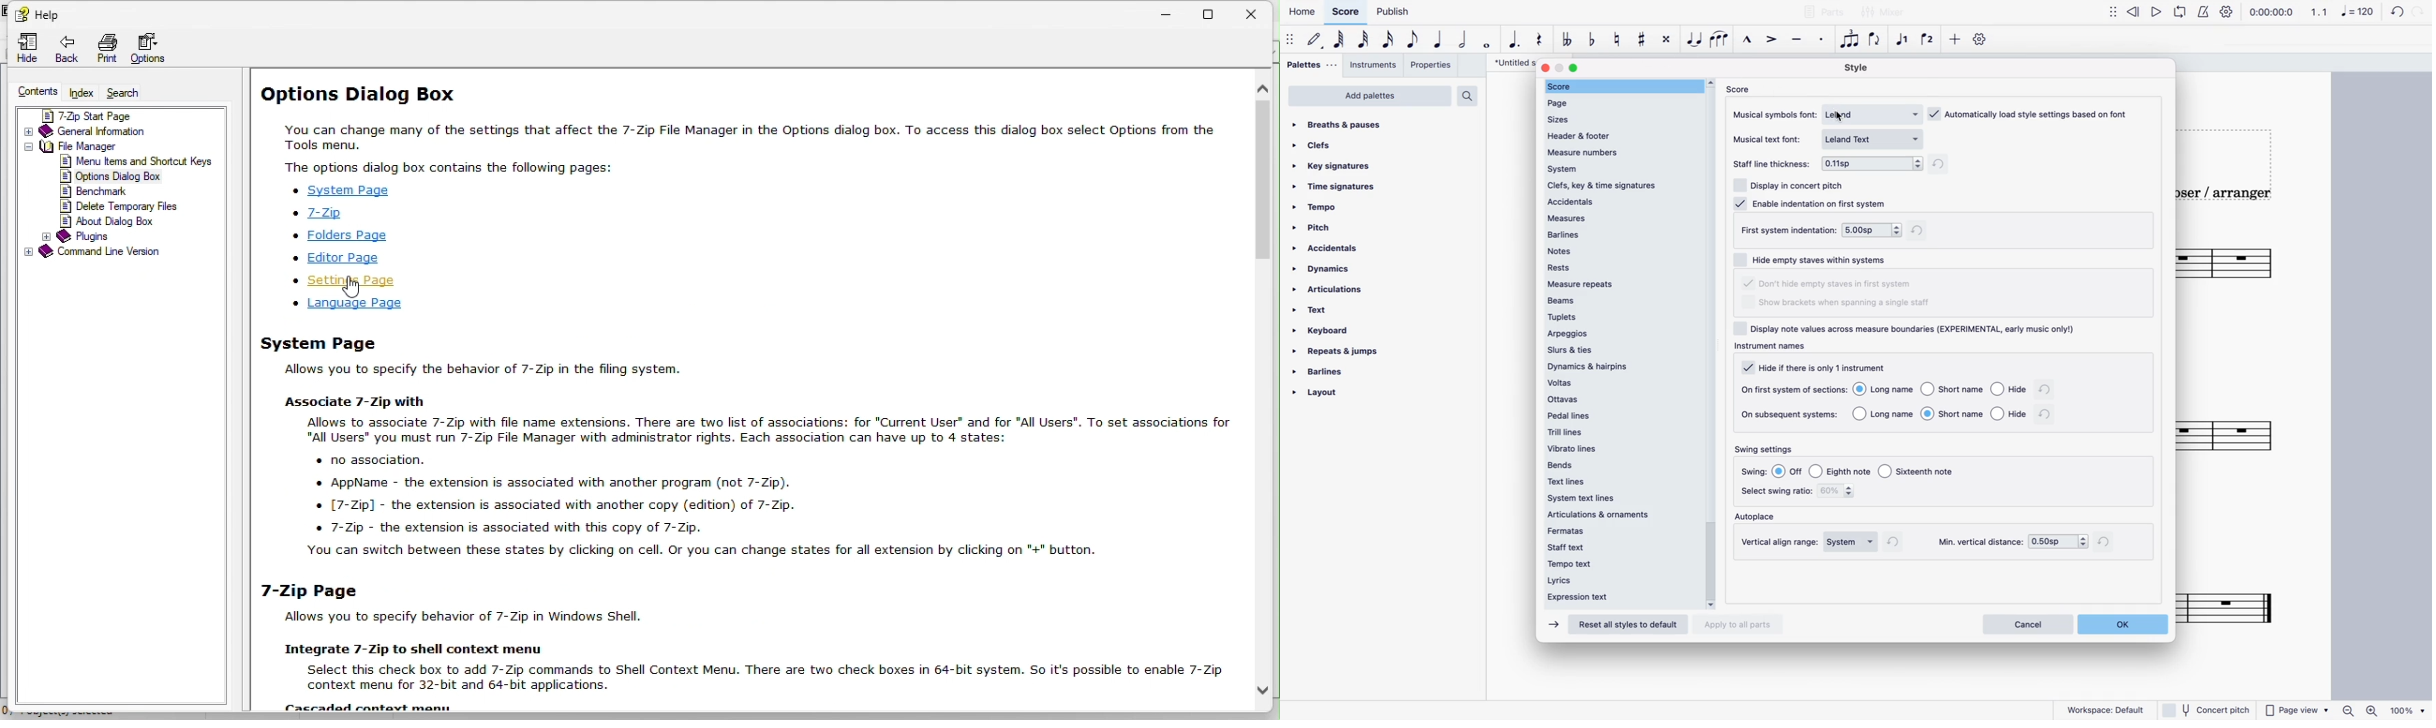  What do you see at coordinates (1621, 400) in the screenshot?
I see `ottavas` at bounding box center [1621, 400].